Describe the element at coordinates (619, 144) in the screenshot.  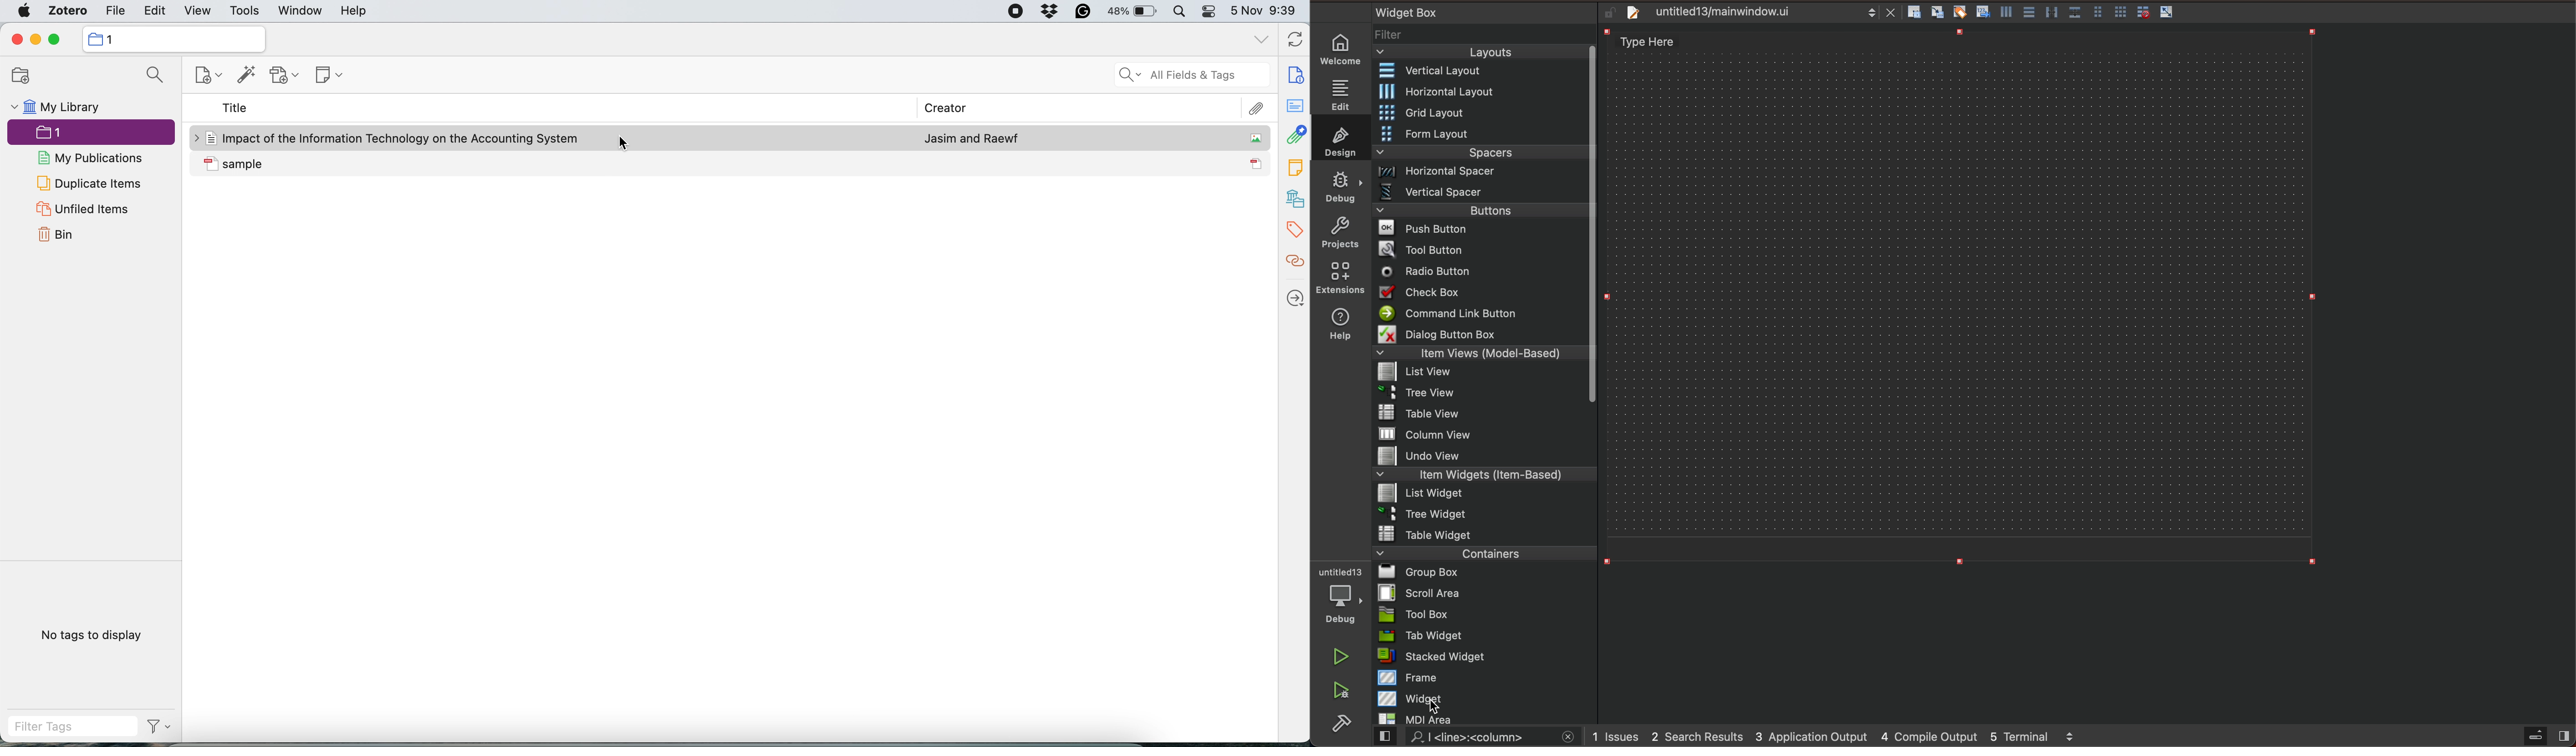
I see `cursor` at that location.